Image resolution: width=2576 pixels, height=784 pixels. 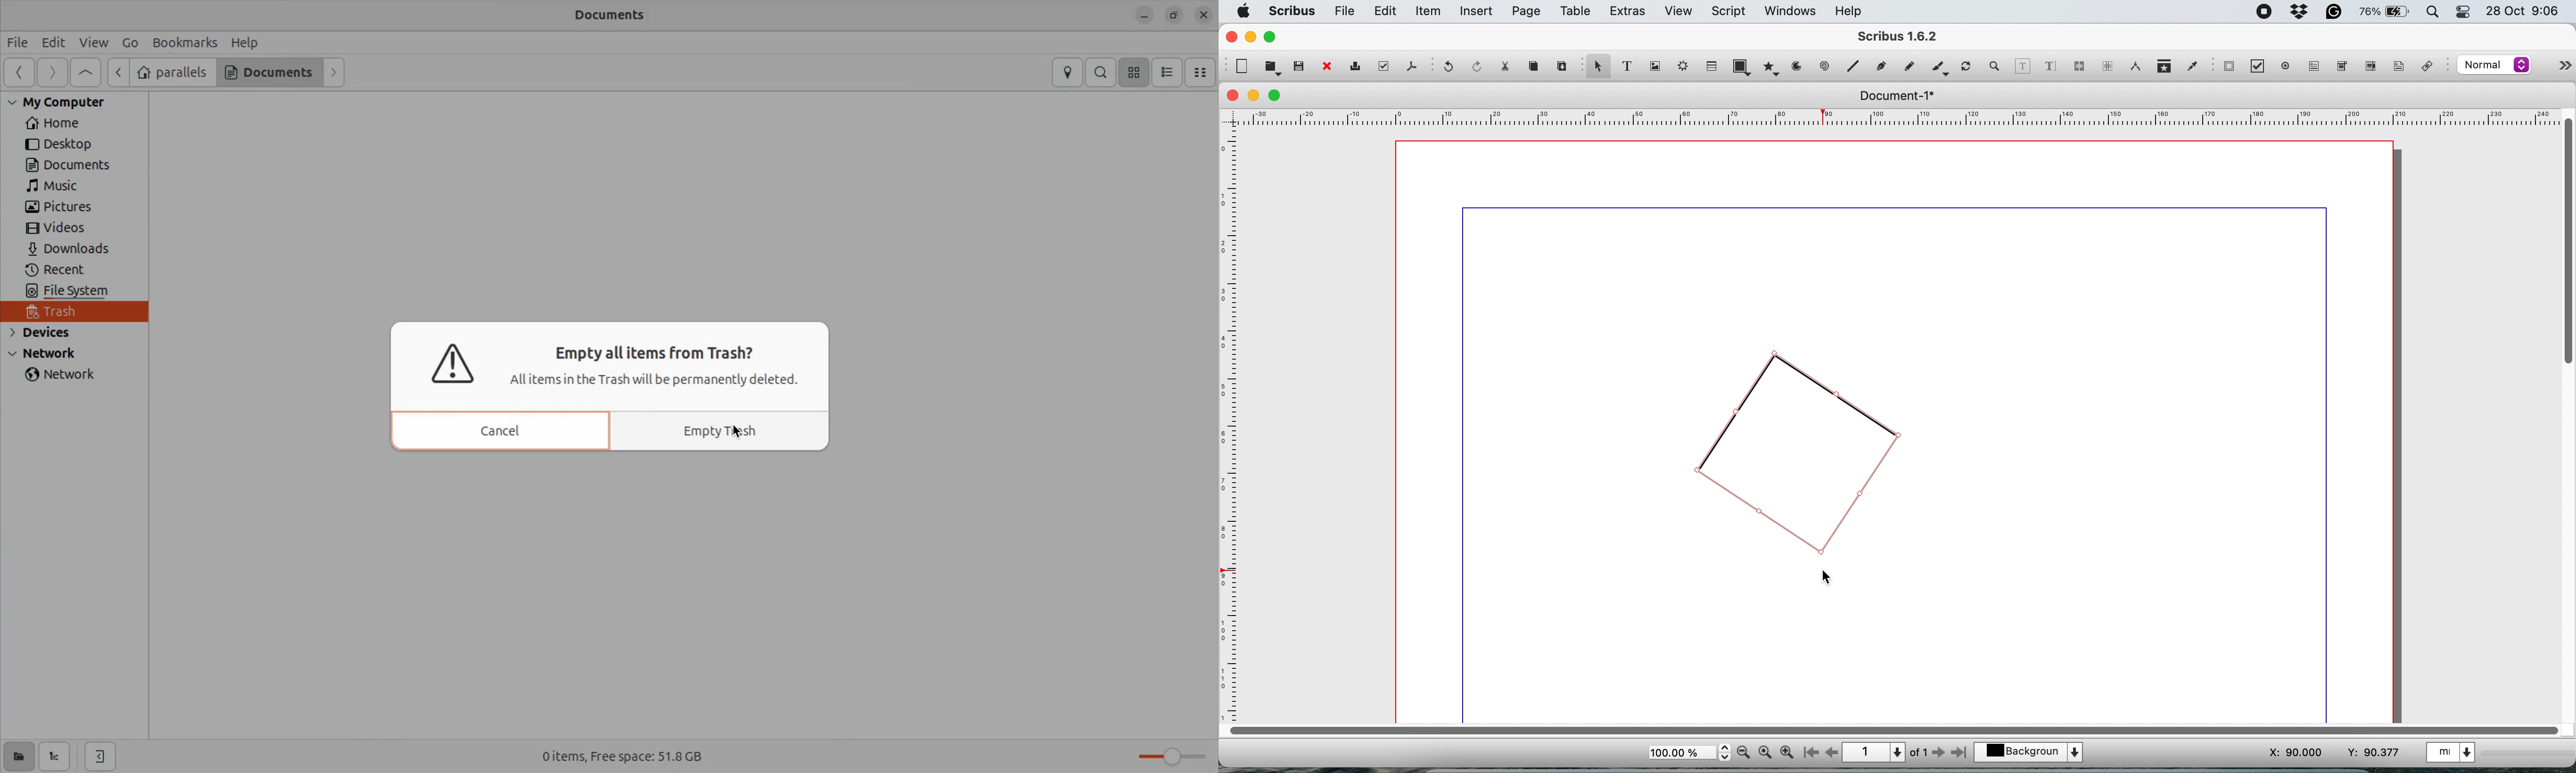 I want to click on trash, so click(x=68, y=311).